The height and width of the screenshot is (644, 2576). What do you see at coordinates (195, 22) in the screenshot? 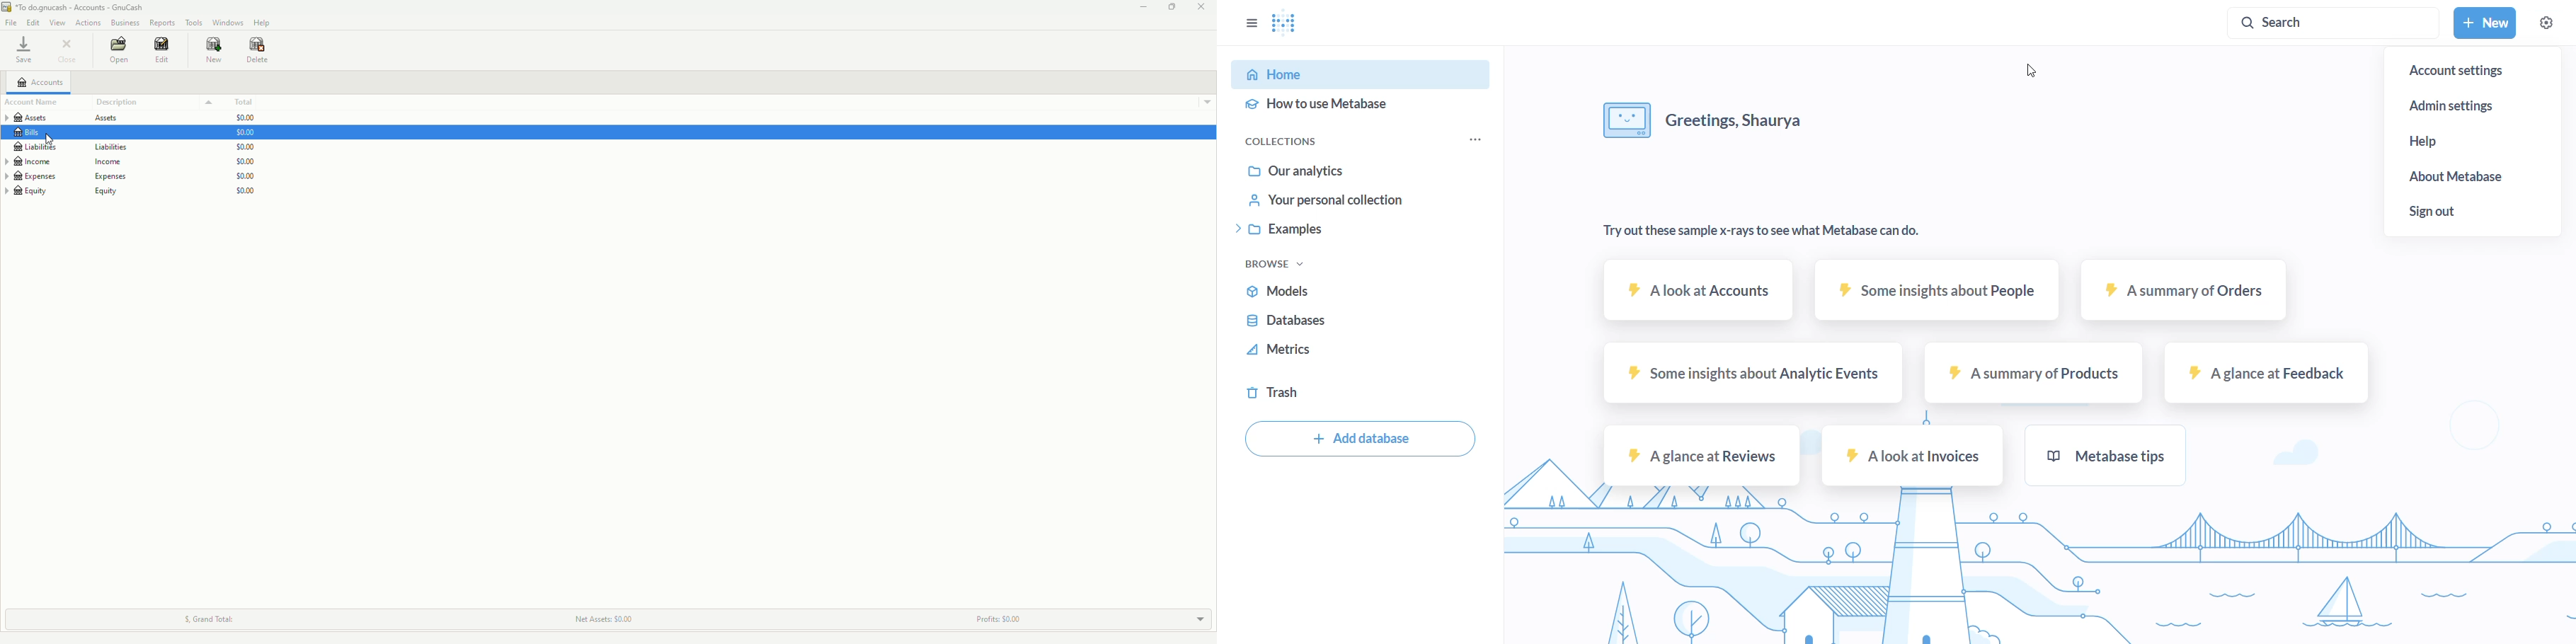
I see `Tools` at bounding box center [195, 22].